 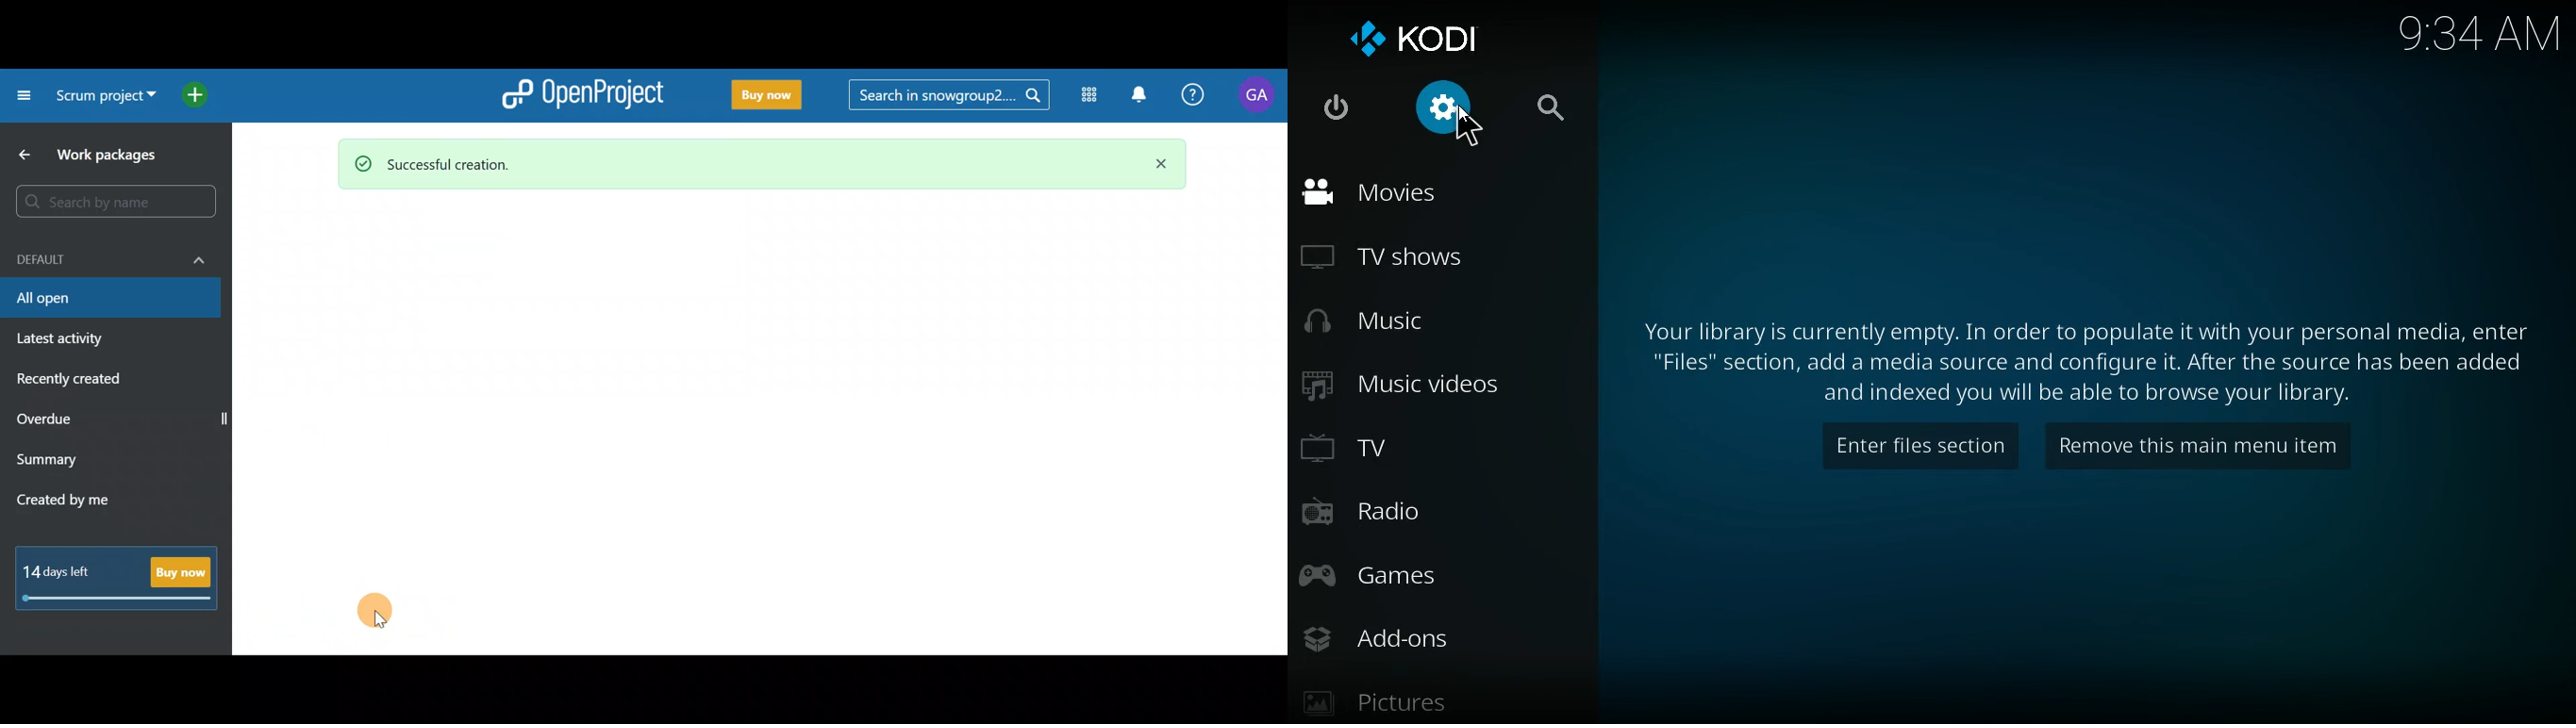 I want to click on music videos, so click(x=1420, y=382).